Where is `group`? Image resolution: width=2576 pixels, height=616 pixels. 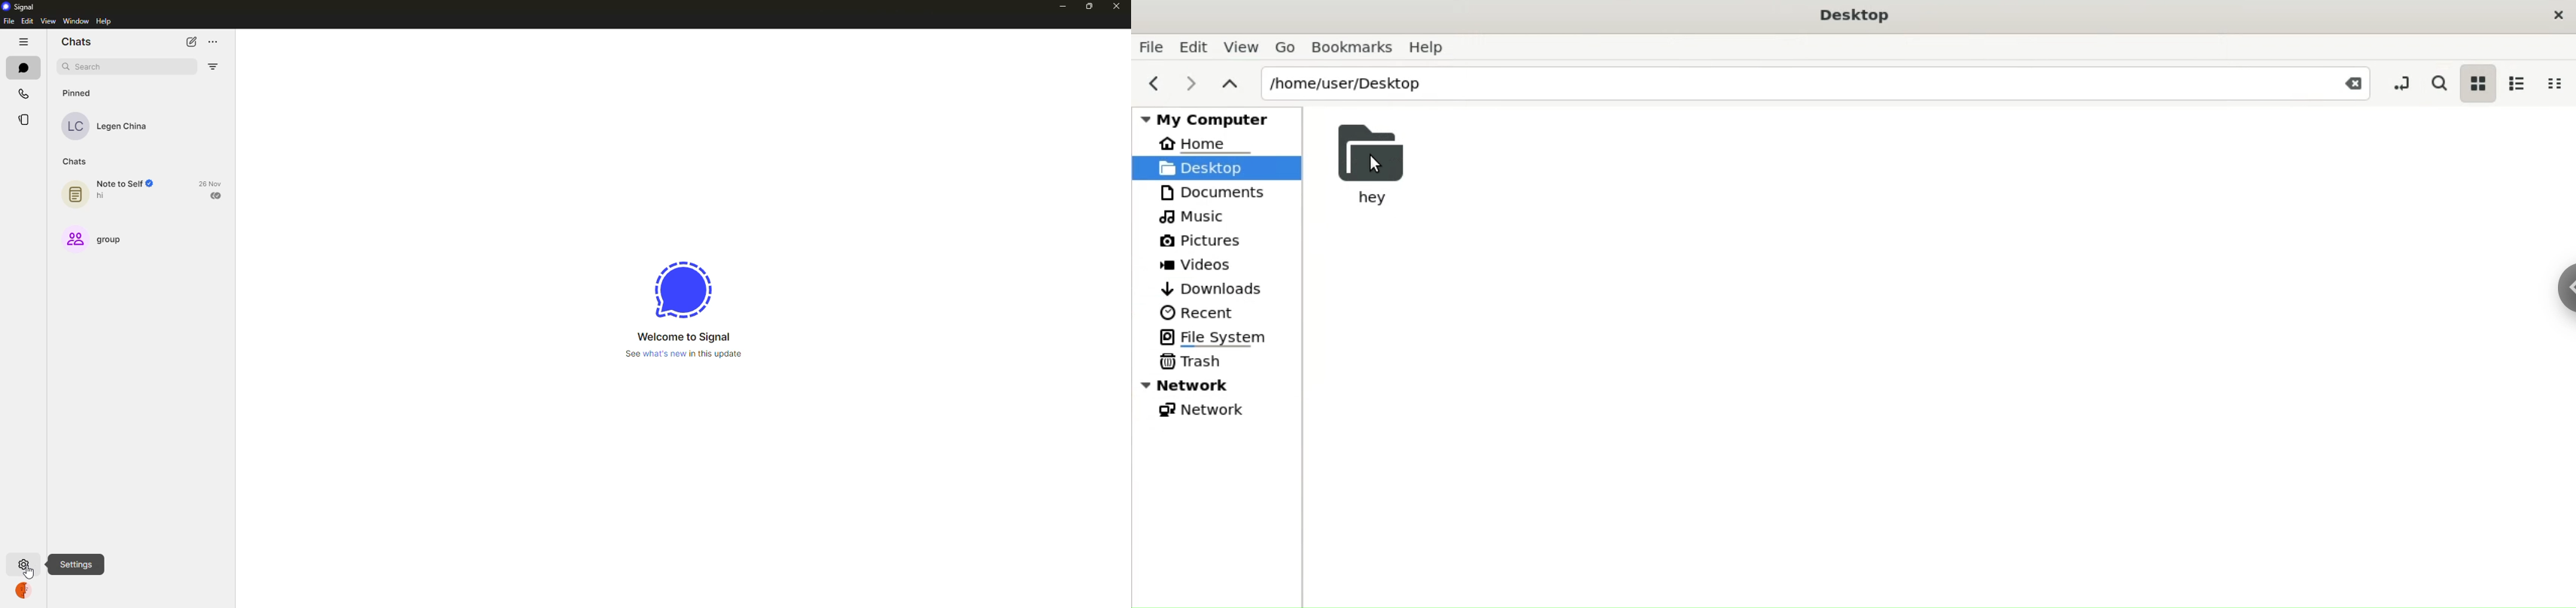 group is located at coordinates (118, 240).